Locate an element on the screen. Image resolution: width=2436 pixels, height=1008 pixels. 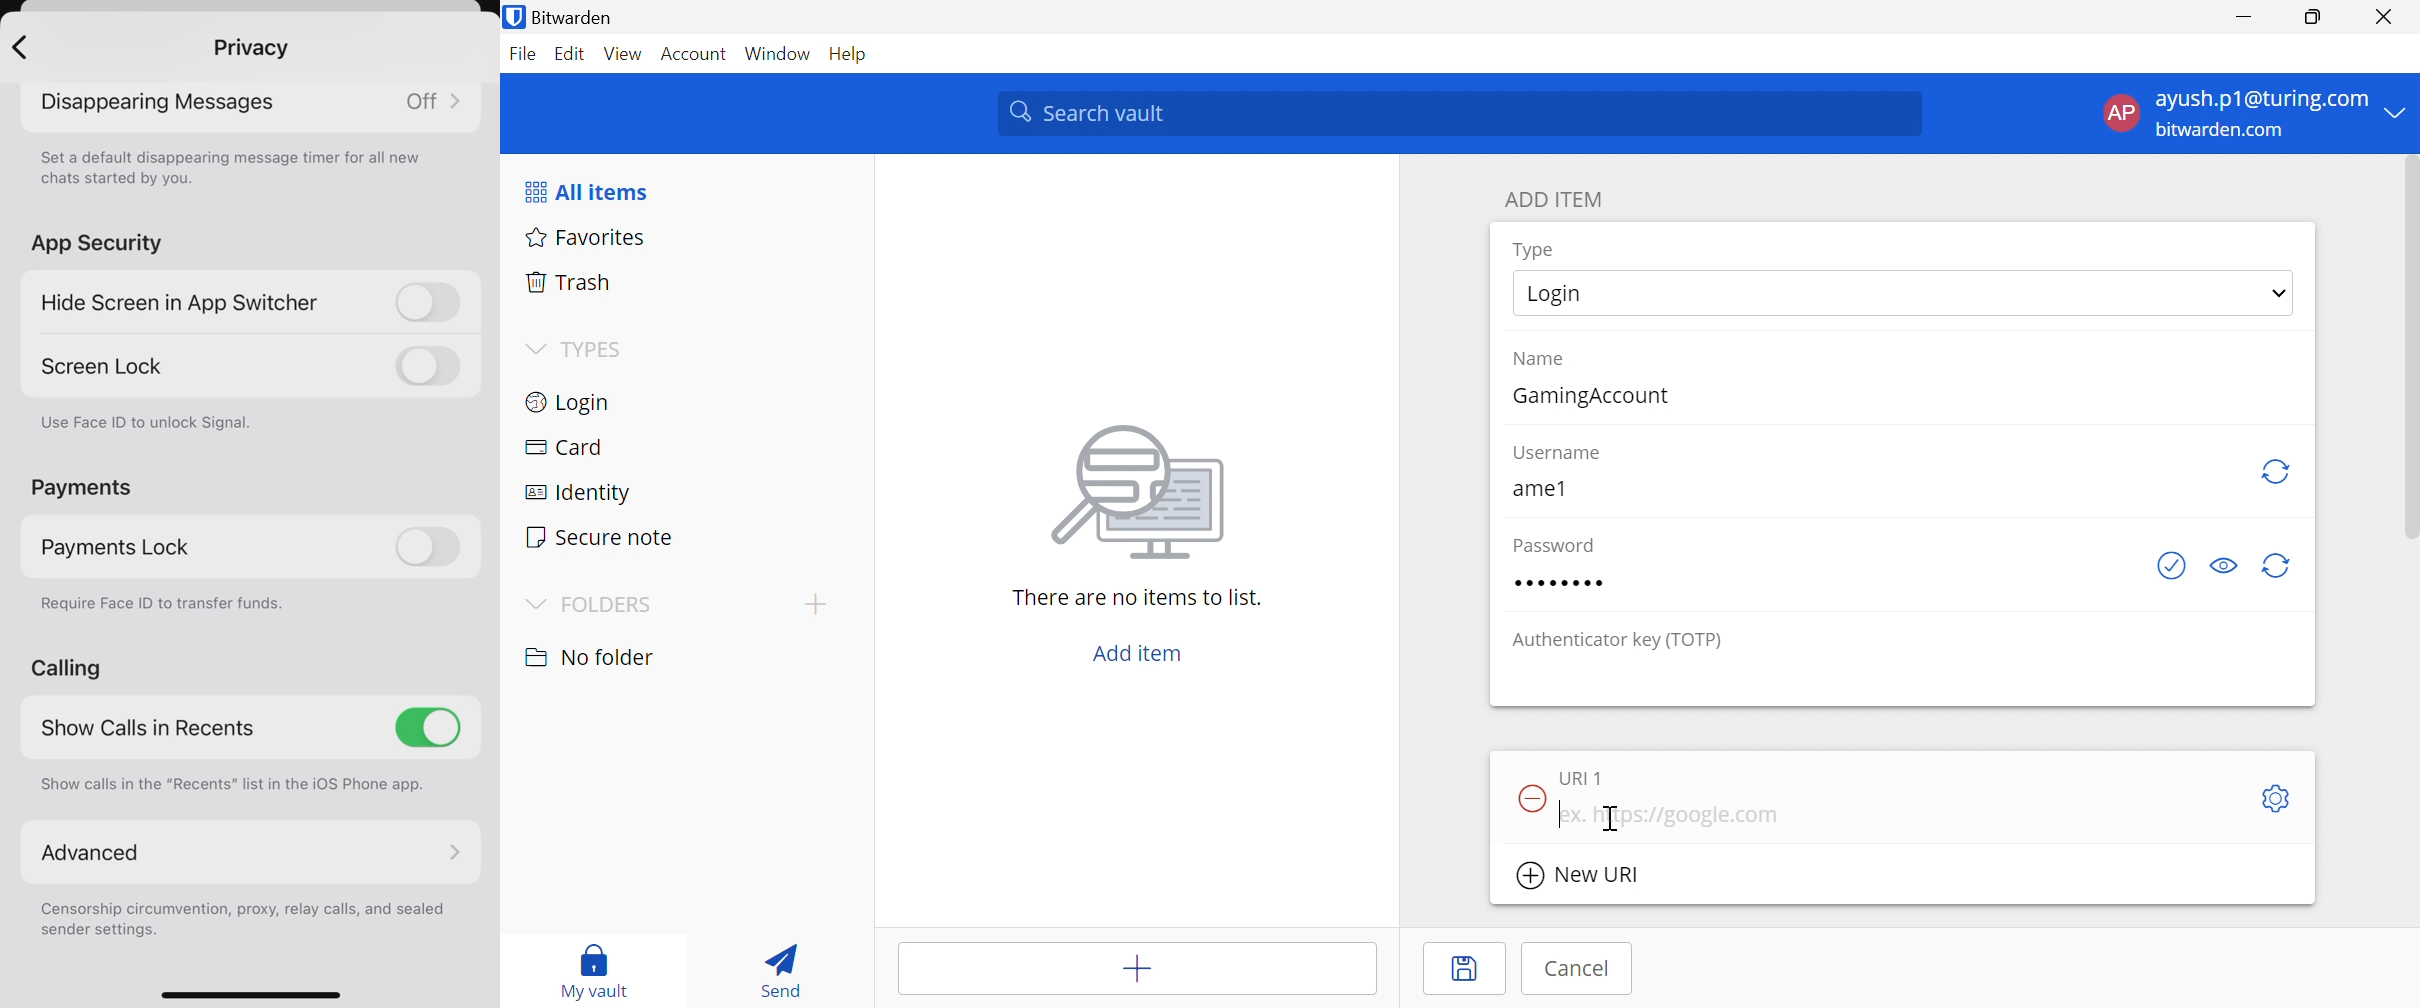
scrollbar is located at coordinates (2406, 357).